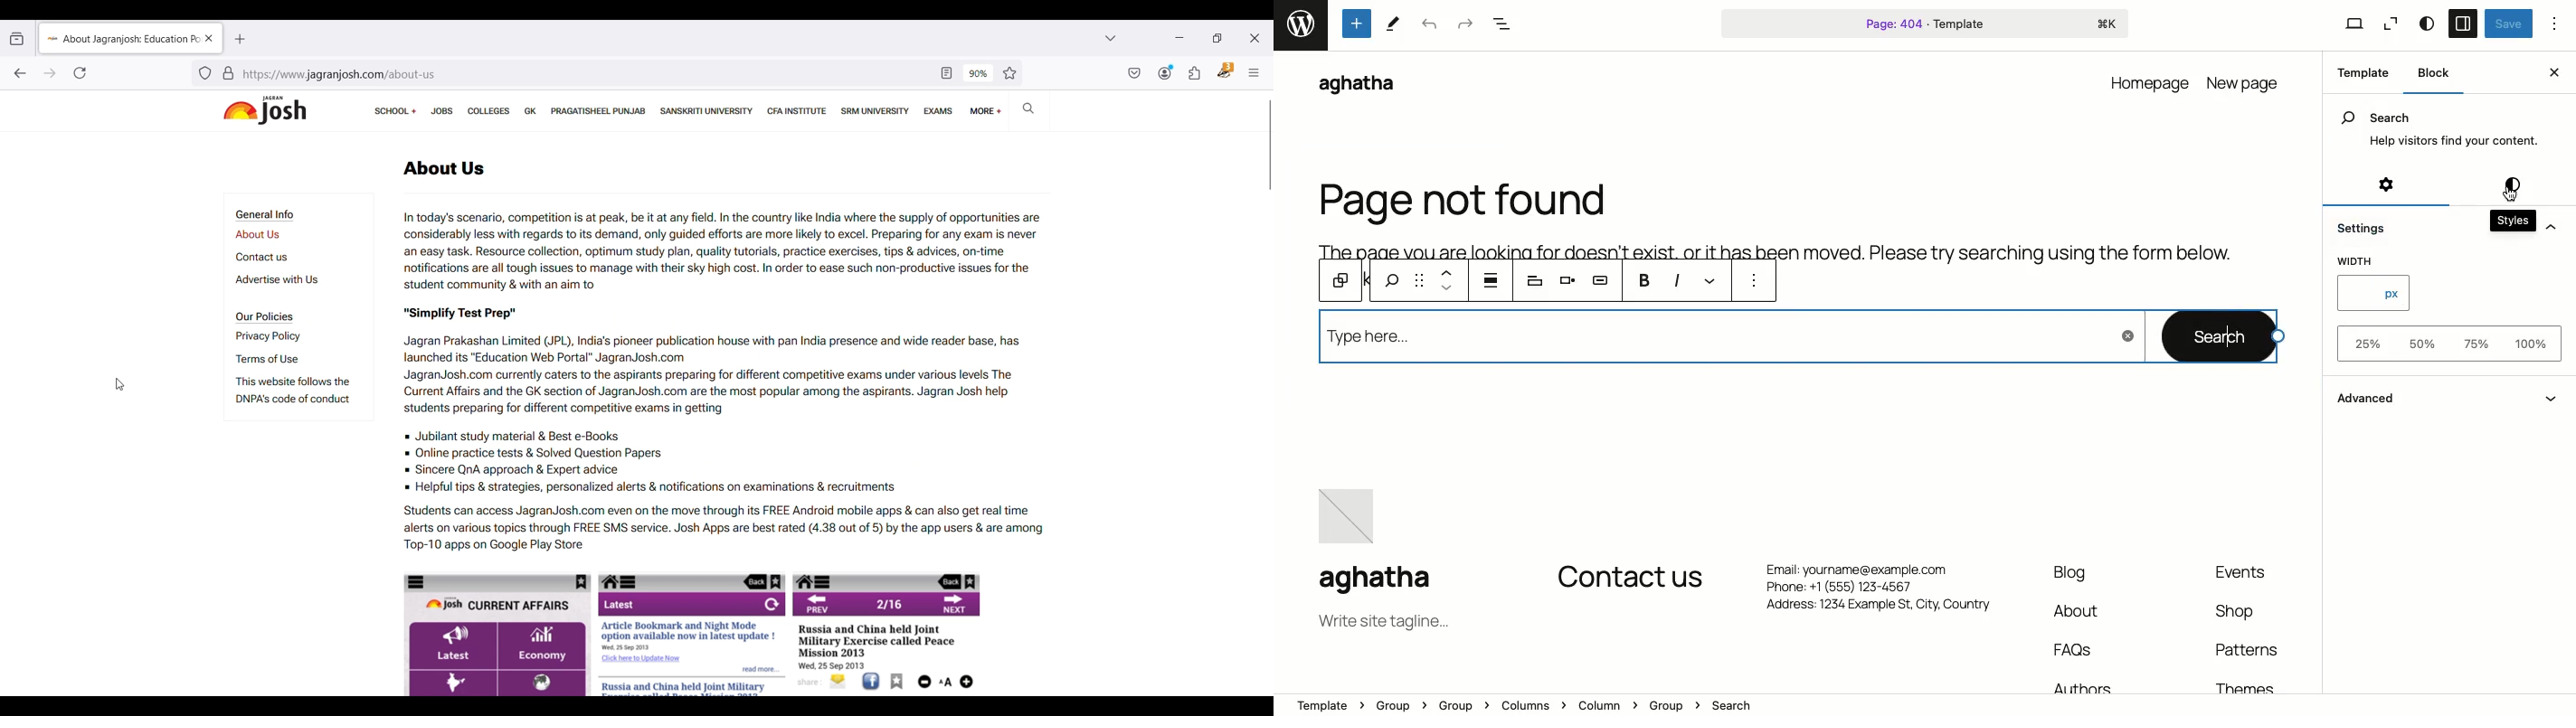 The image size is (2576, 728). What do you see at coordinates (1602, 282) in the screenshot?
I see `AI` at bounding box center [1602, 282].